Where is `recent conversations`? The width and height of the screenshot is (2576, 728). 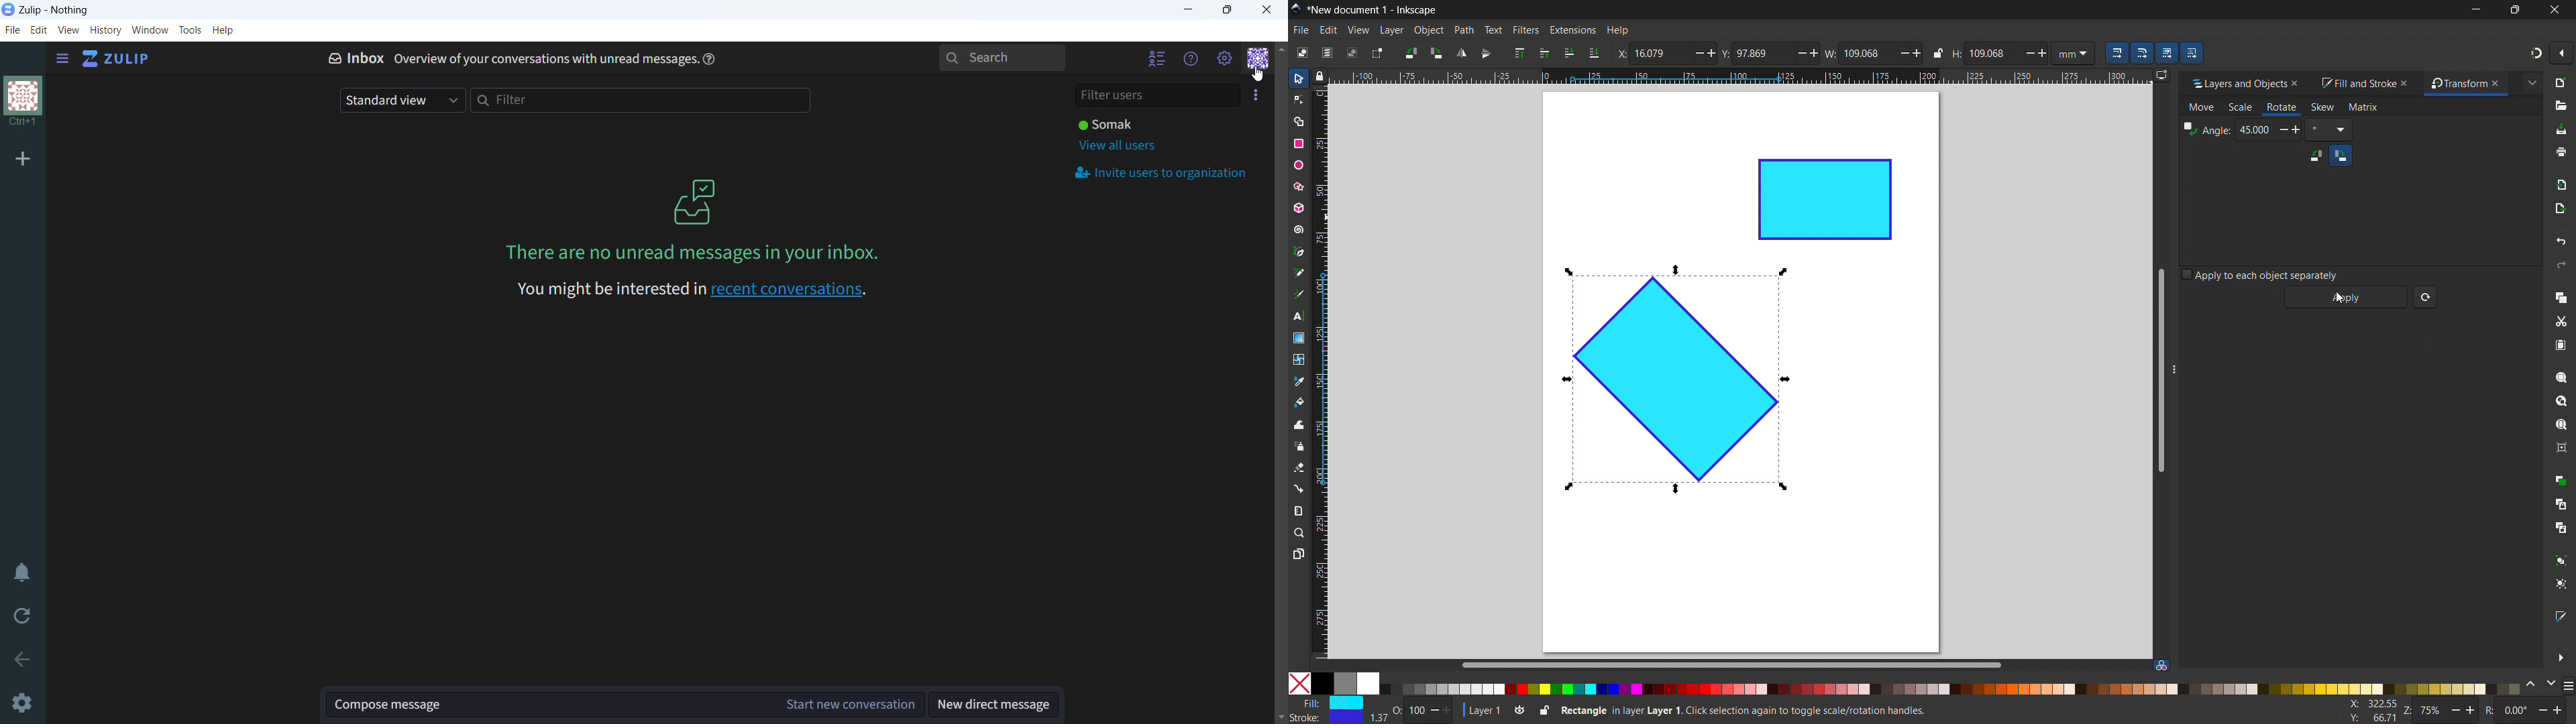
recent conversations is located at coordinates (688, 290).